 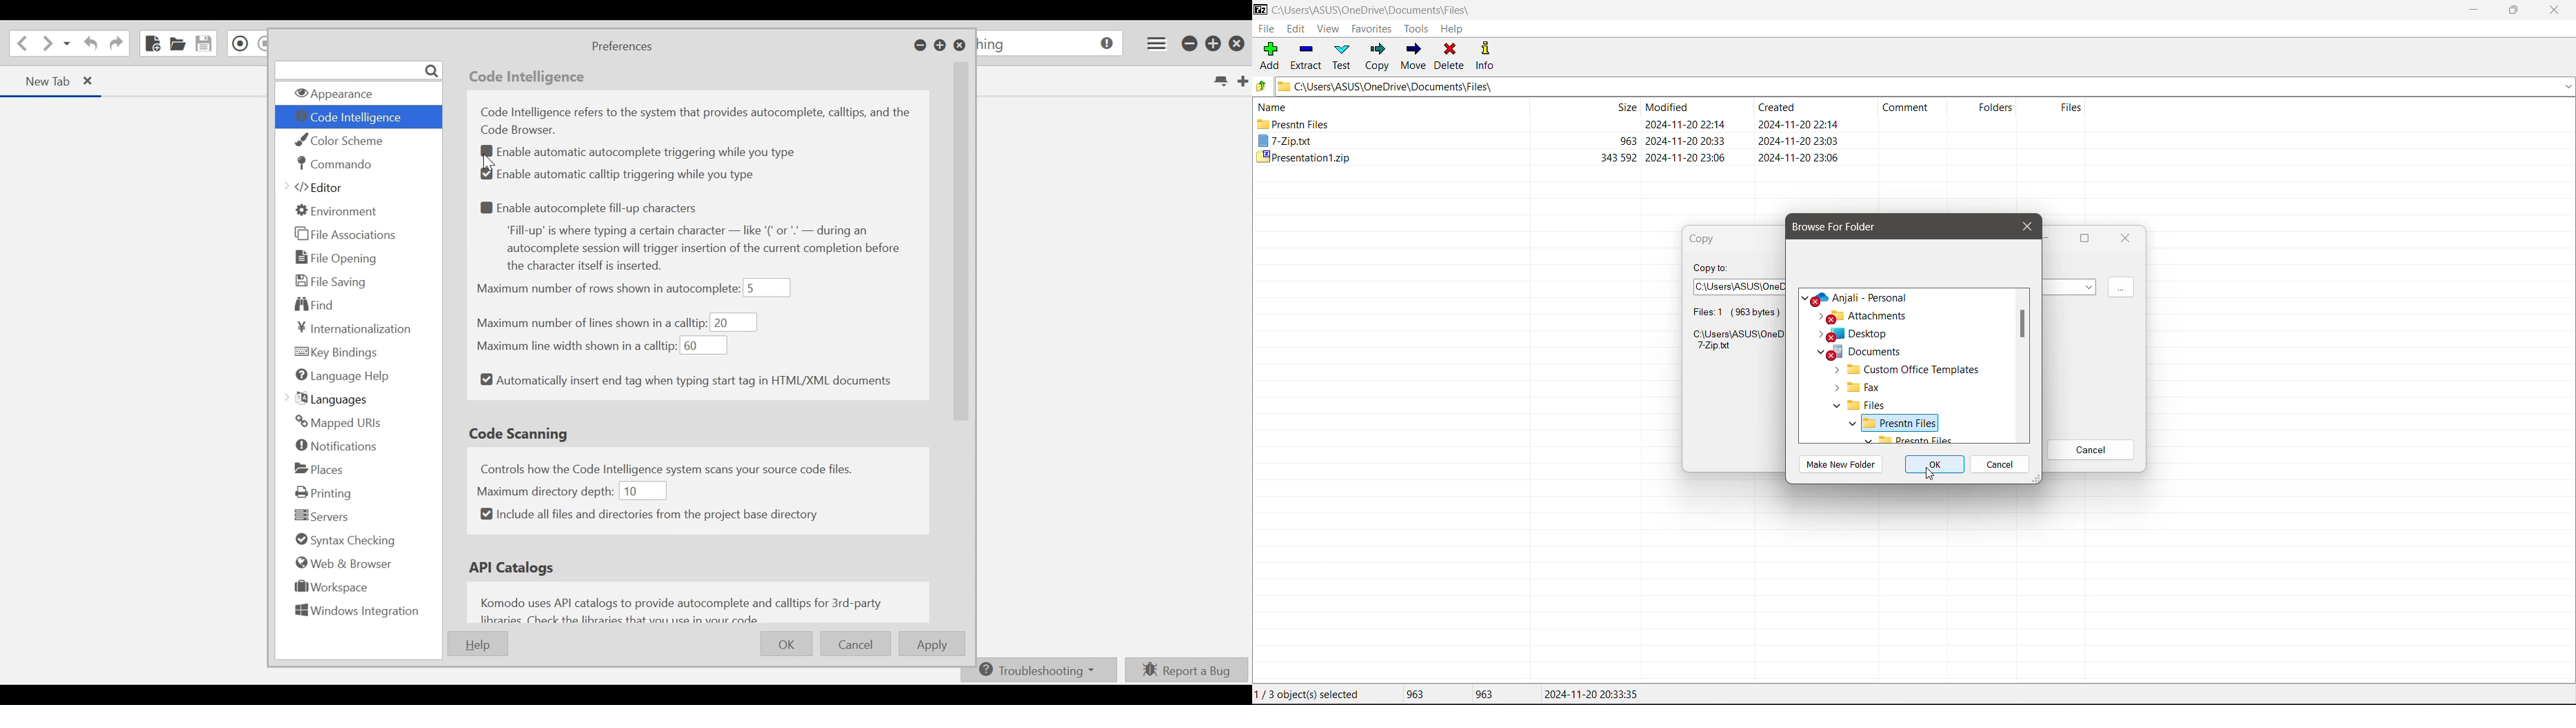 I want to click on ok, so click(x=1931, y=464).